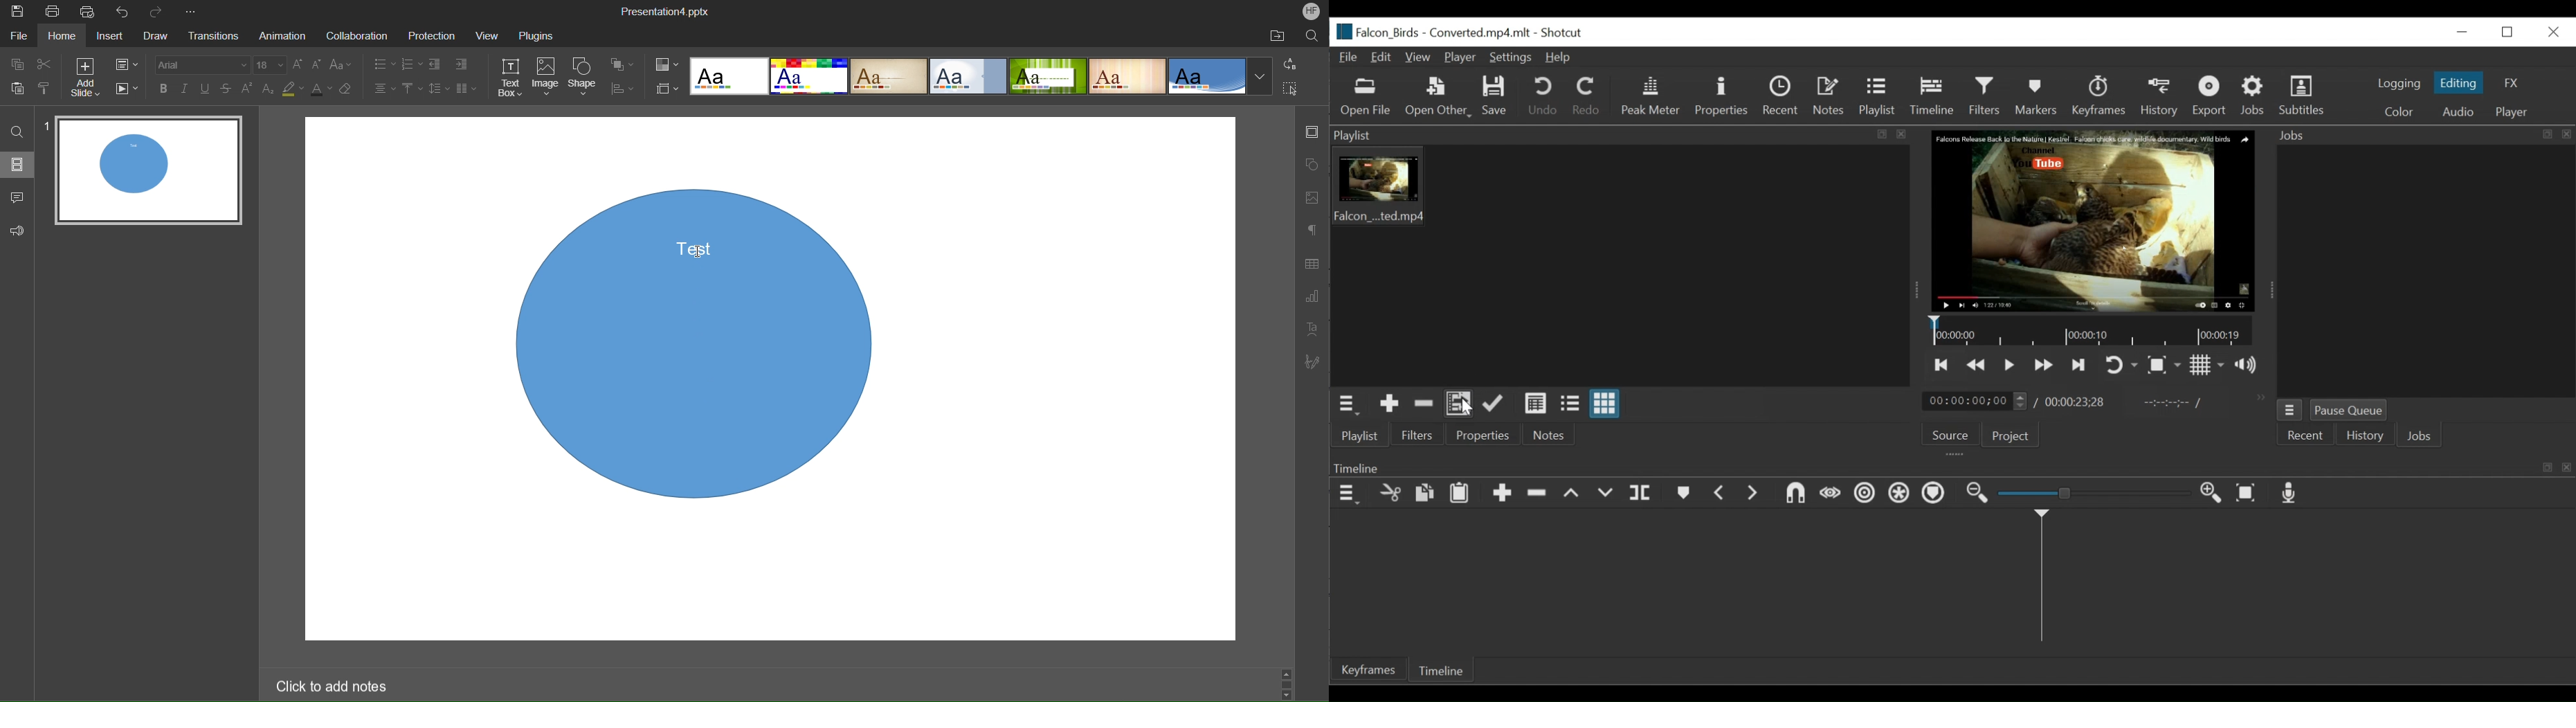 The image size is (2576, 728). I want to click on Total Duration, so click(2076, 402).